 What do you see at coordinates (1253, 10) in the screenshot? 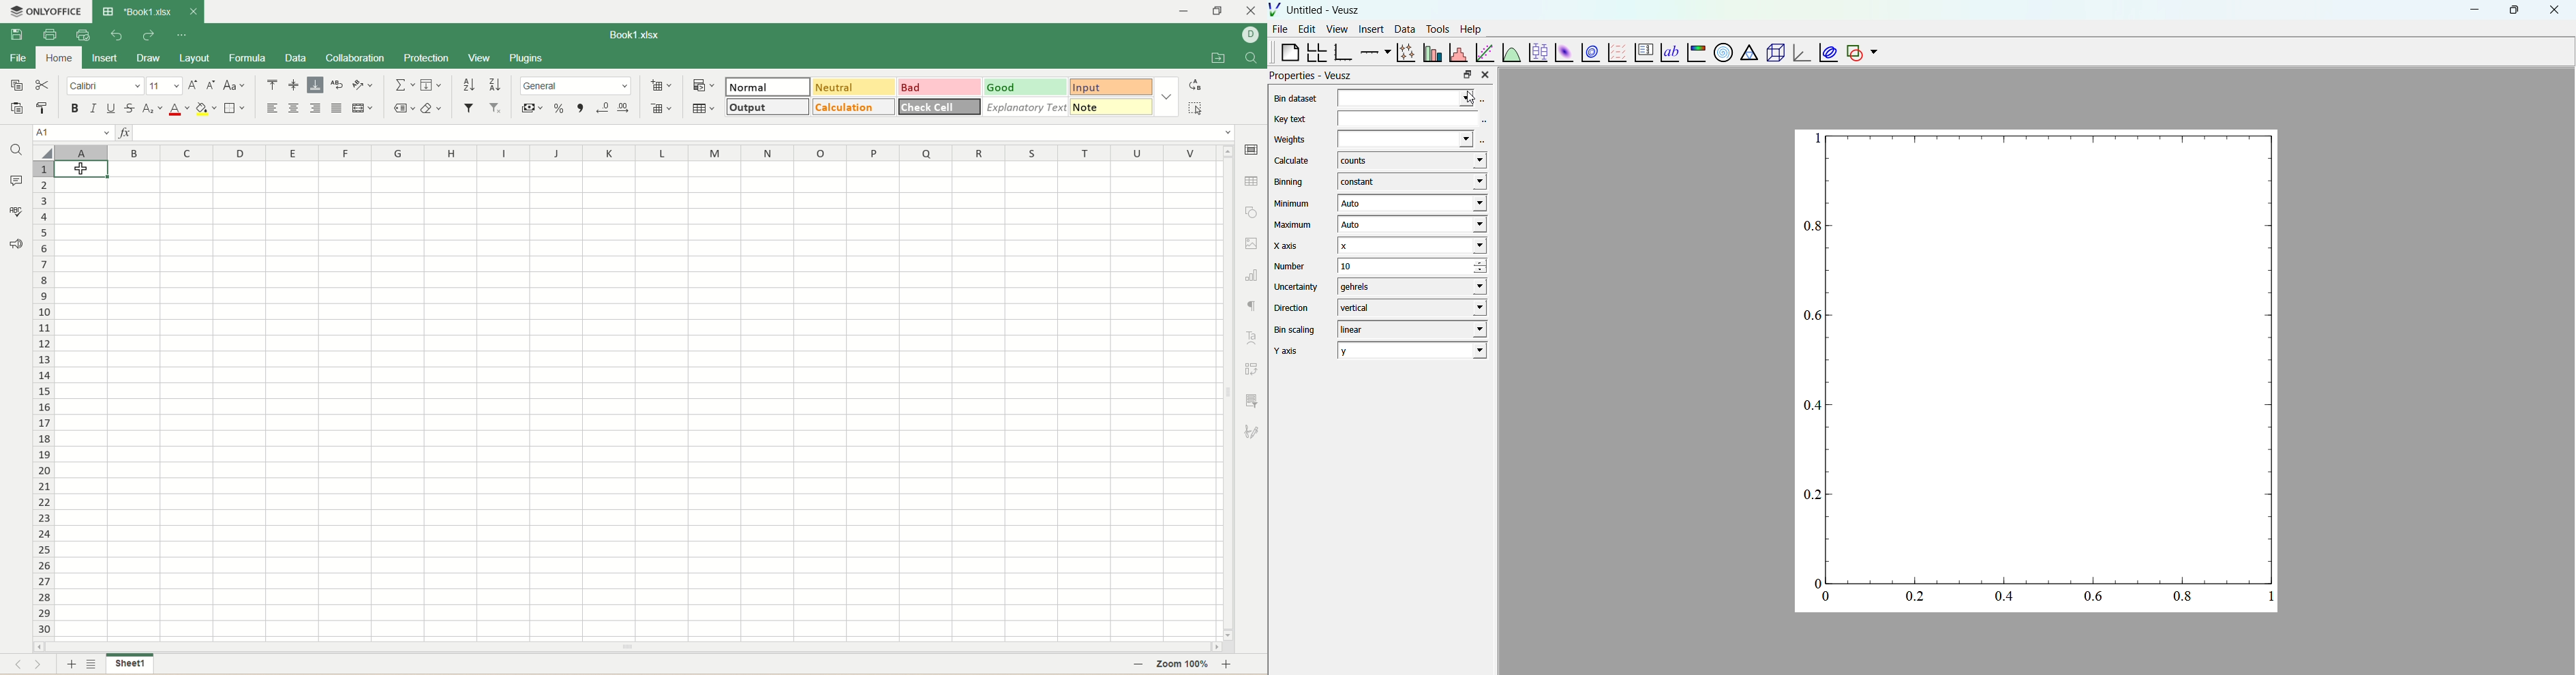
I see `close` at bounding box center [1253, 10].